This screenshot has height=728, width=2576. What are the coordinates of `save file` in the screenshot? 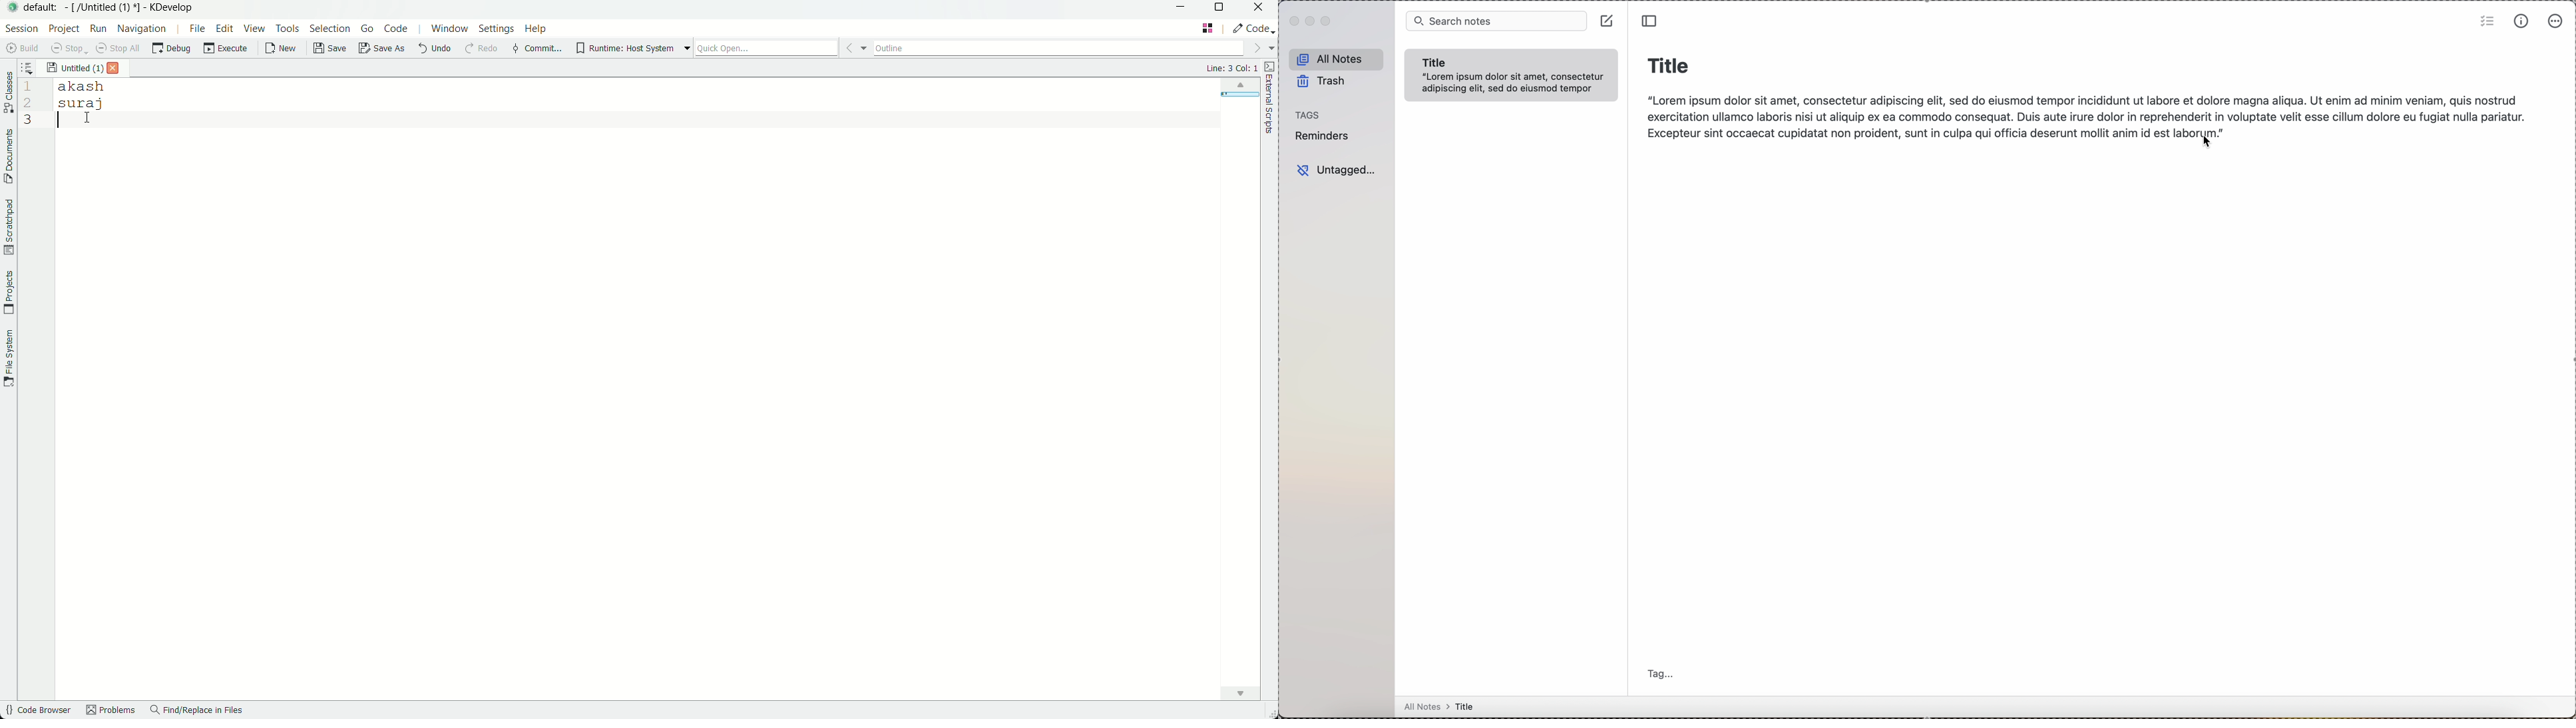 It's located at (331, 49).